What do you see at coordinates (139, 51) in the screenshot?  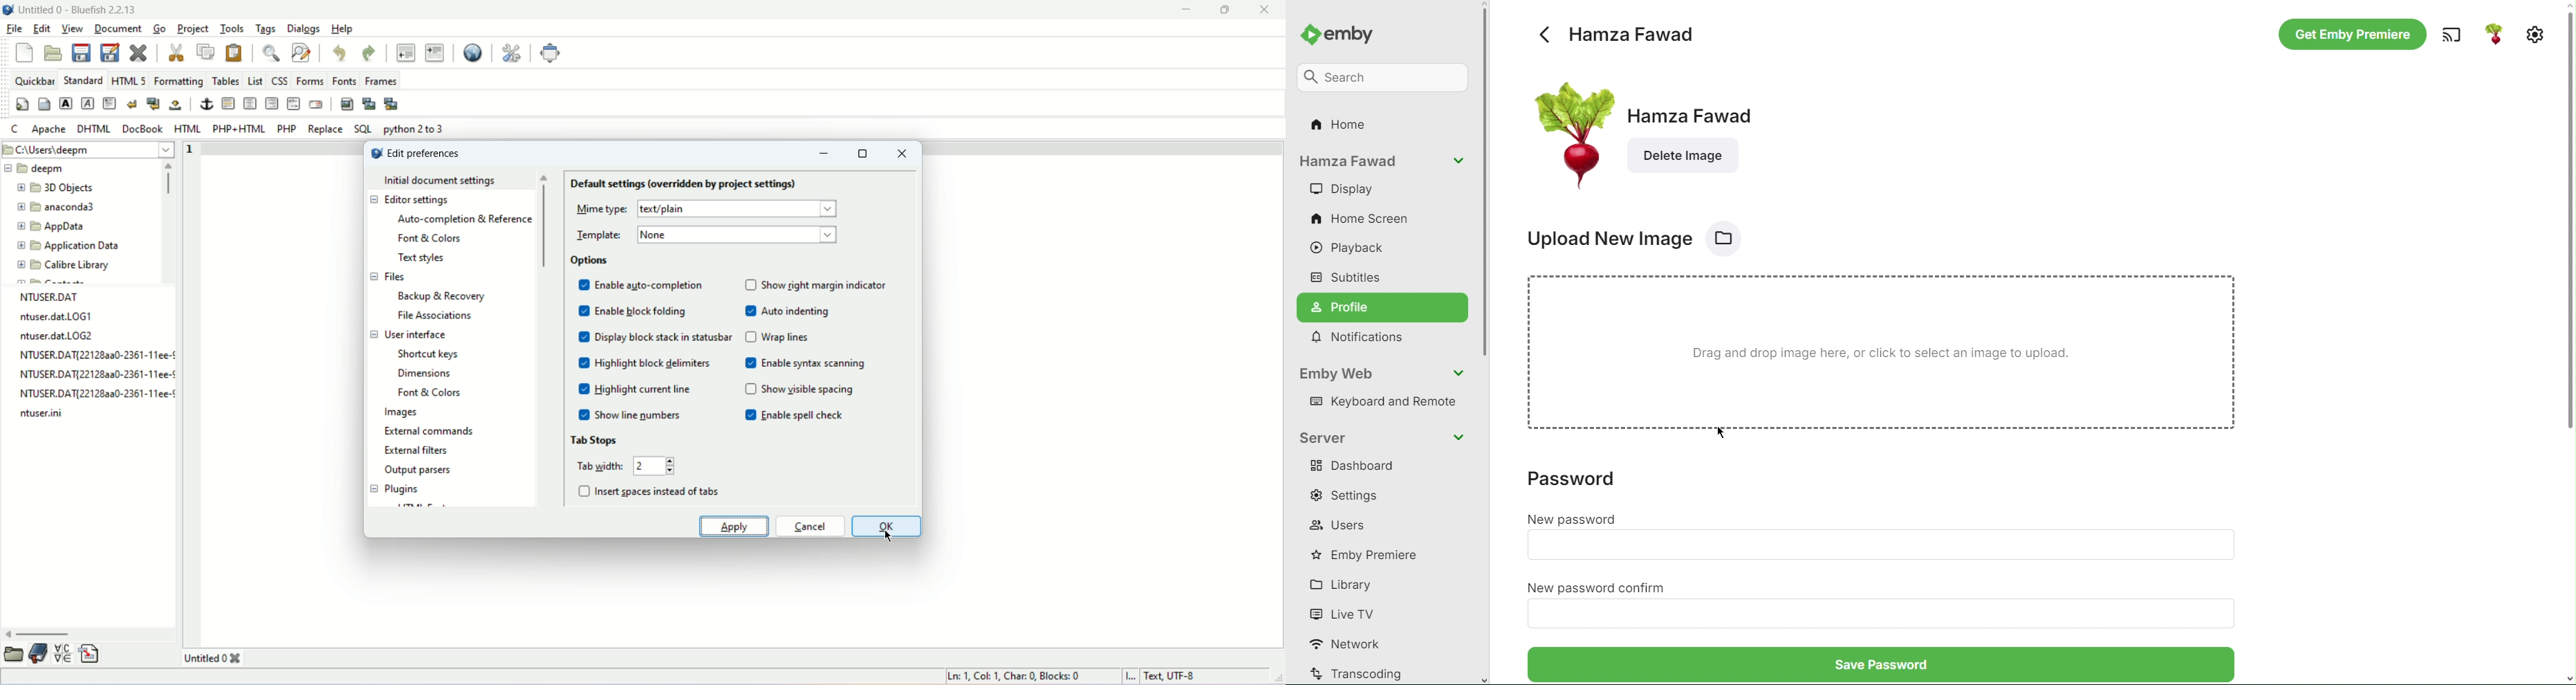 I see `close current file` at bounding box center [139, 51].